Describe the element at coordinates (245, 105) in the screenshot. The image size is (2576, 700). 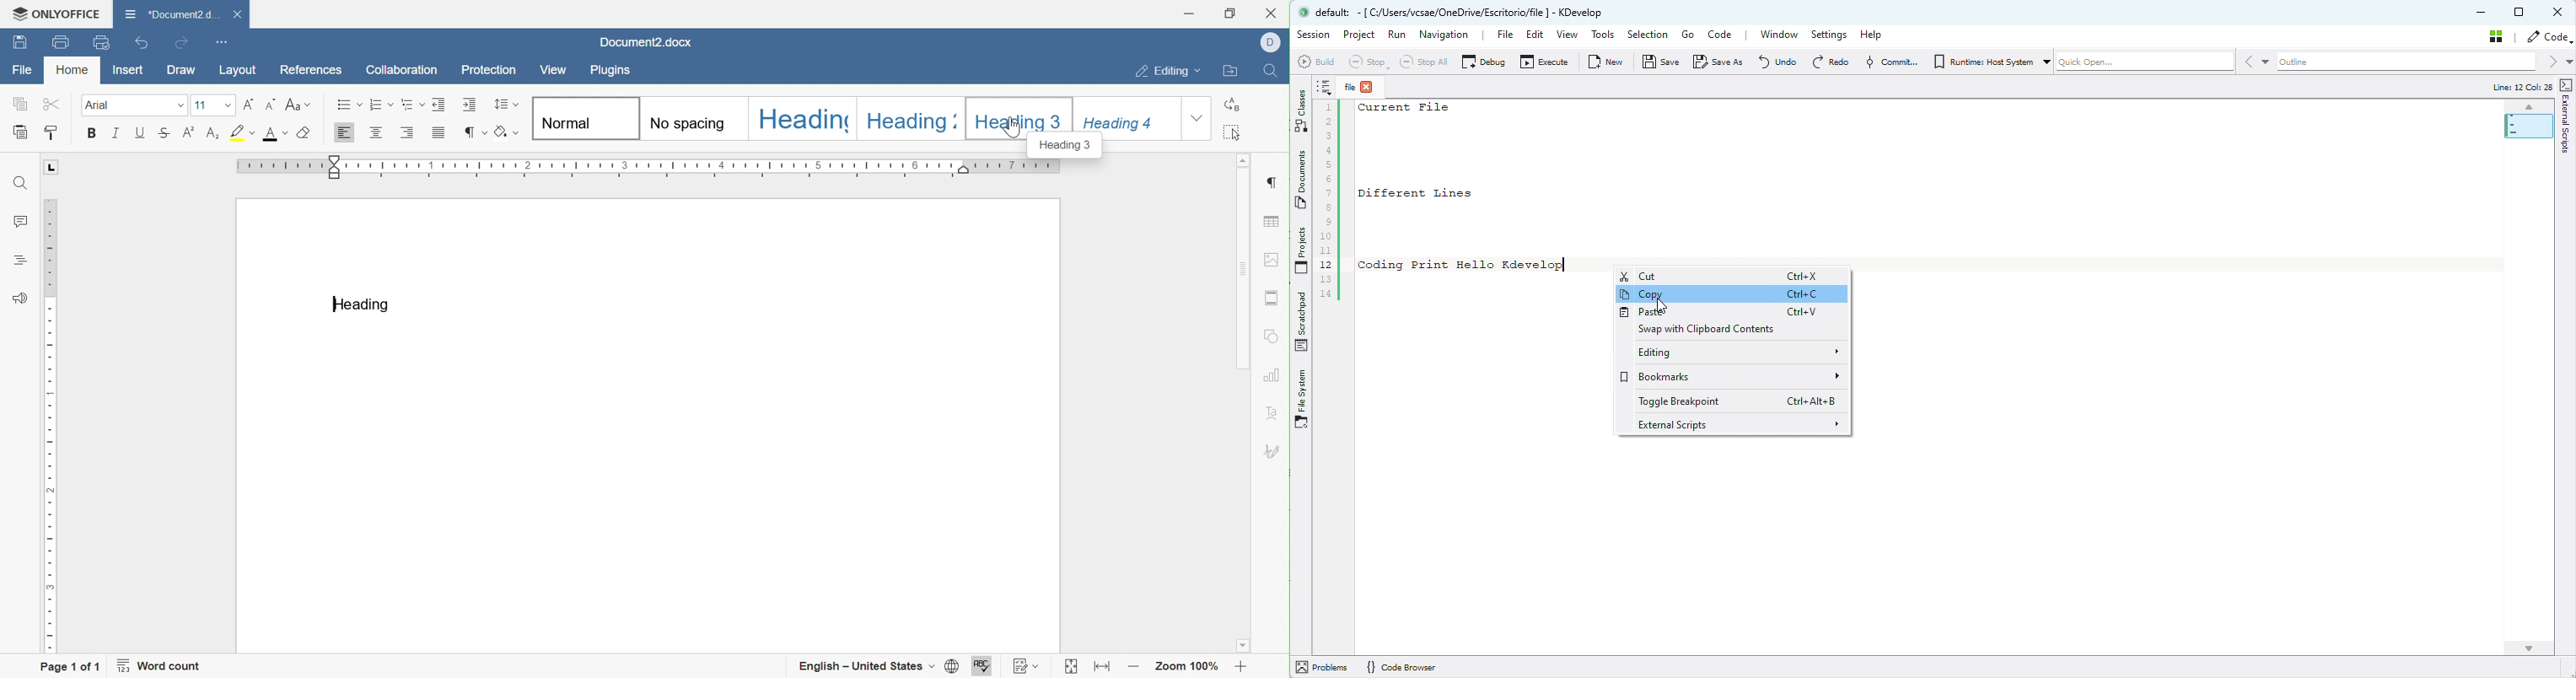
I see `Increment font size` at that location.